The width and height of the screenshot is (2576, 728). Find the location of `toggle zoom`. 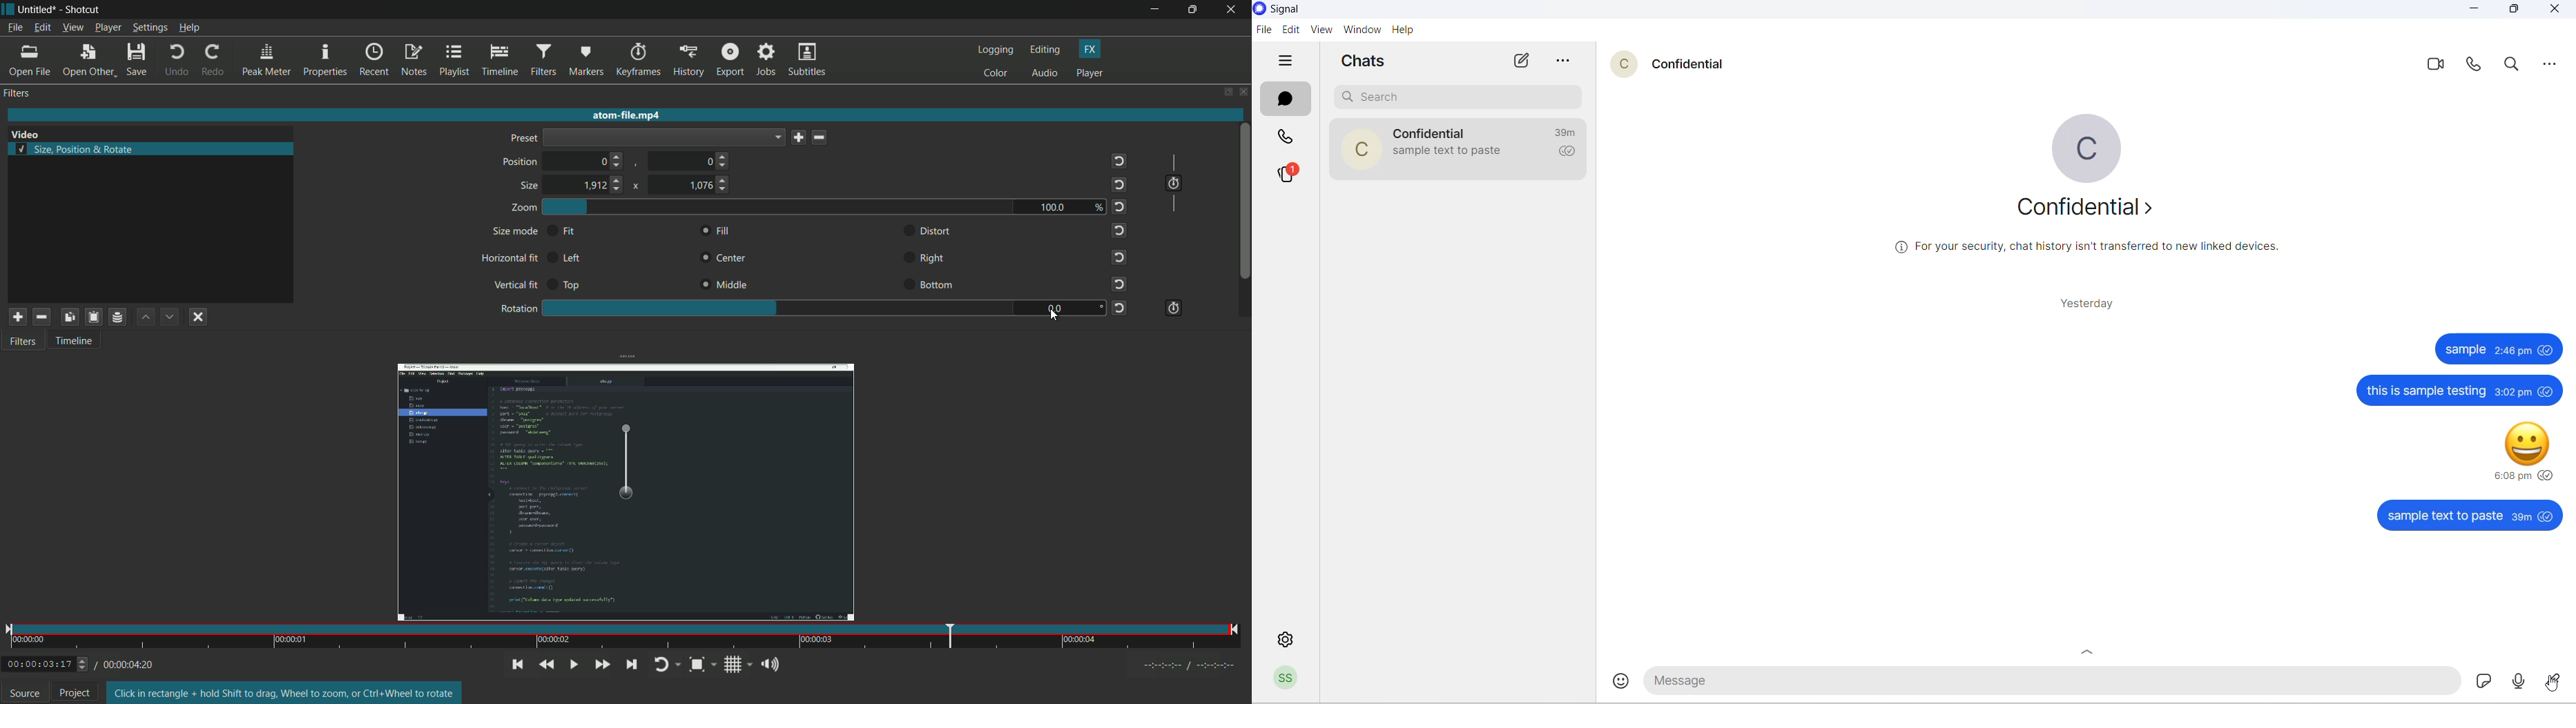

toggle zoom is located at coordinates (703, 664).